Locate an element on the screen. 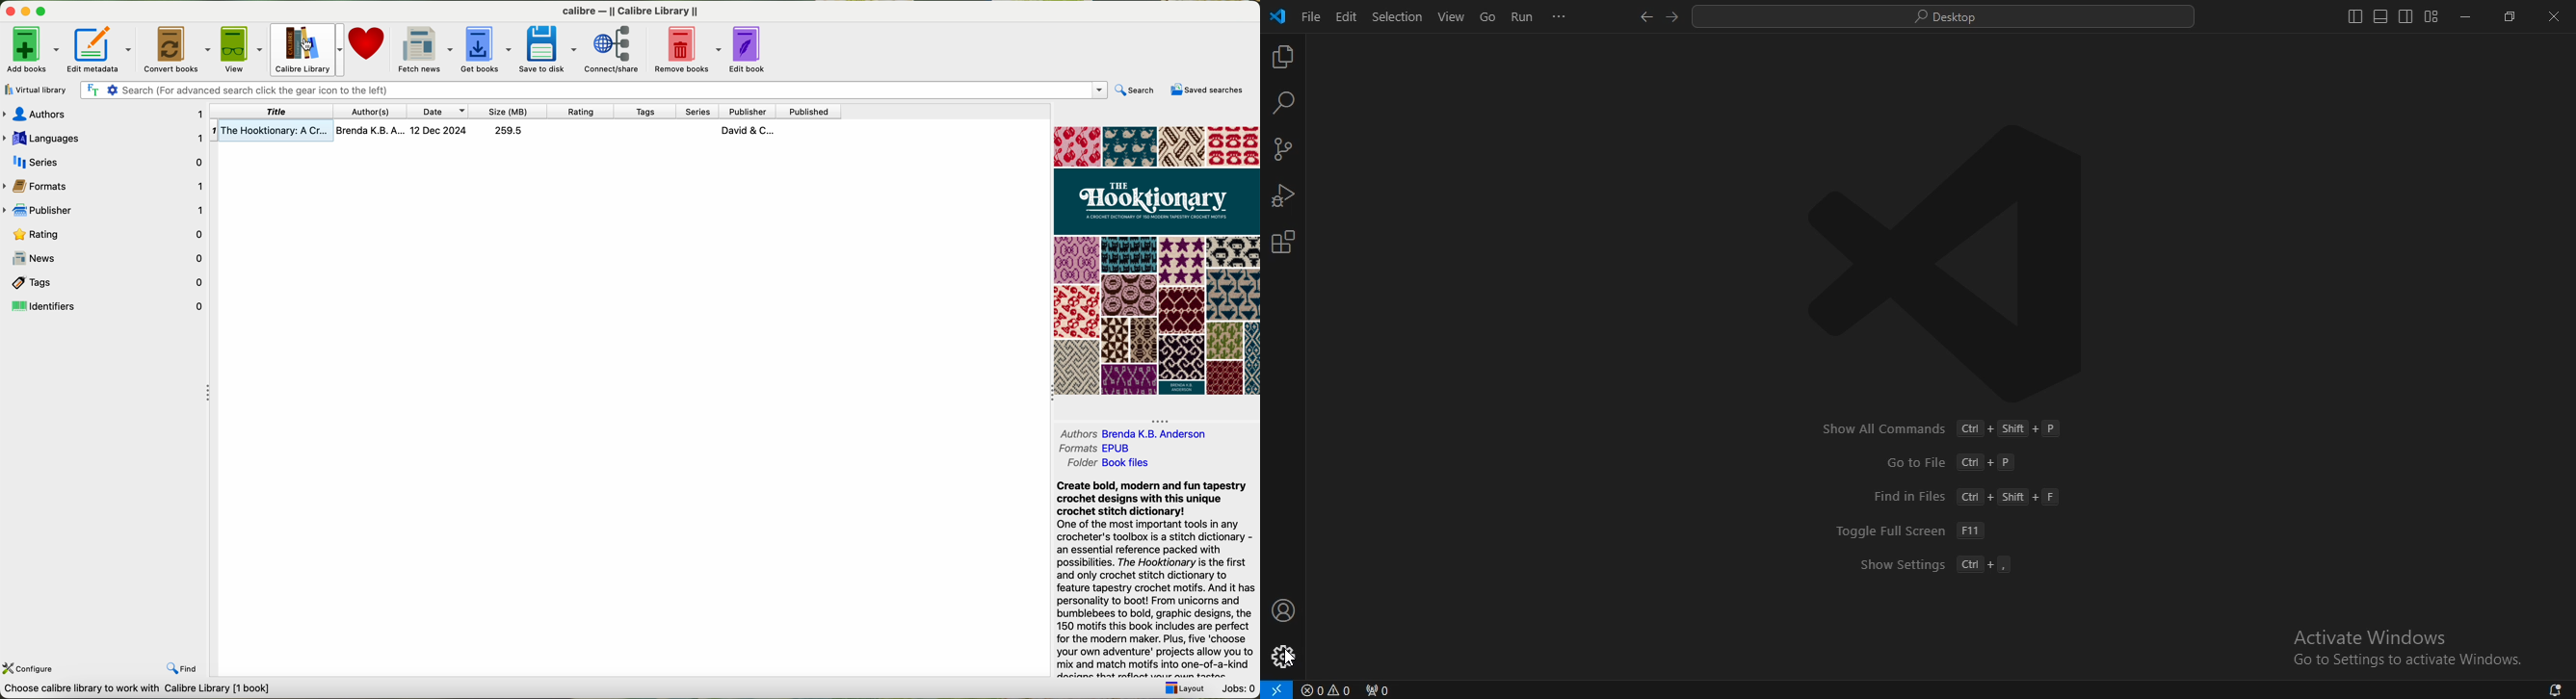 The image size is (2576, 700). maximize is located at coordinates (42, 11).